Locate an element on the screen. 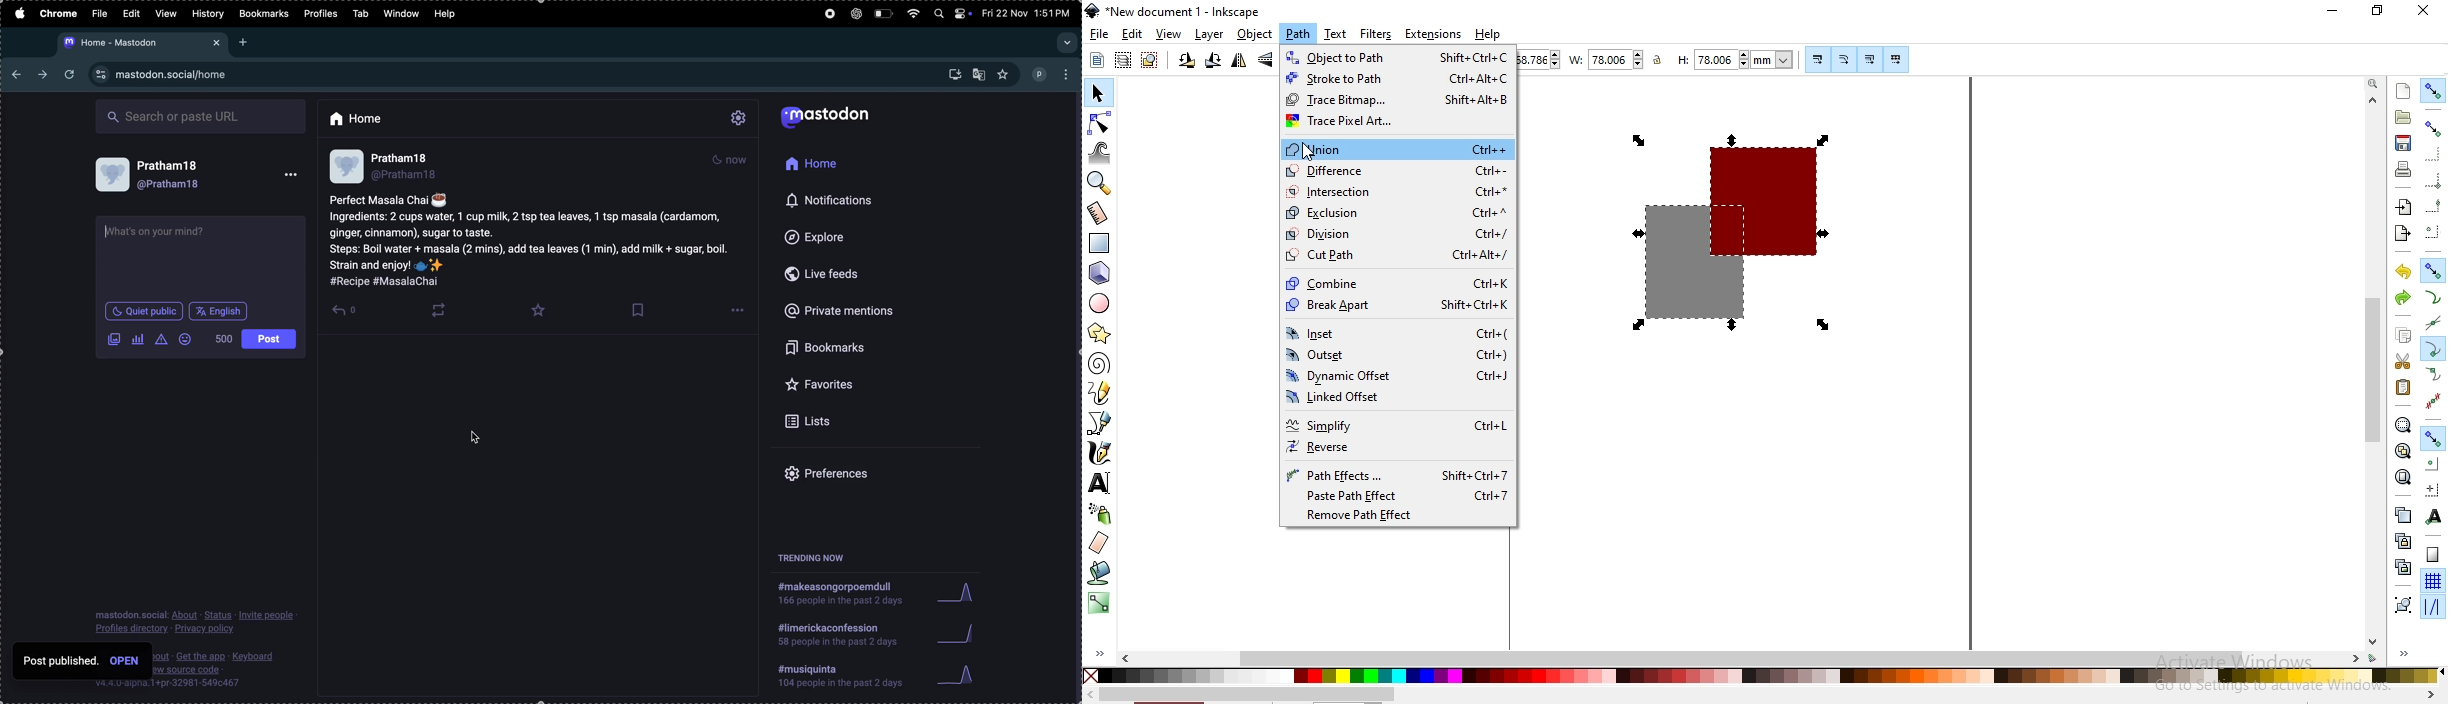  window is located at coordinates (402, 14).